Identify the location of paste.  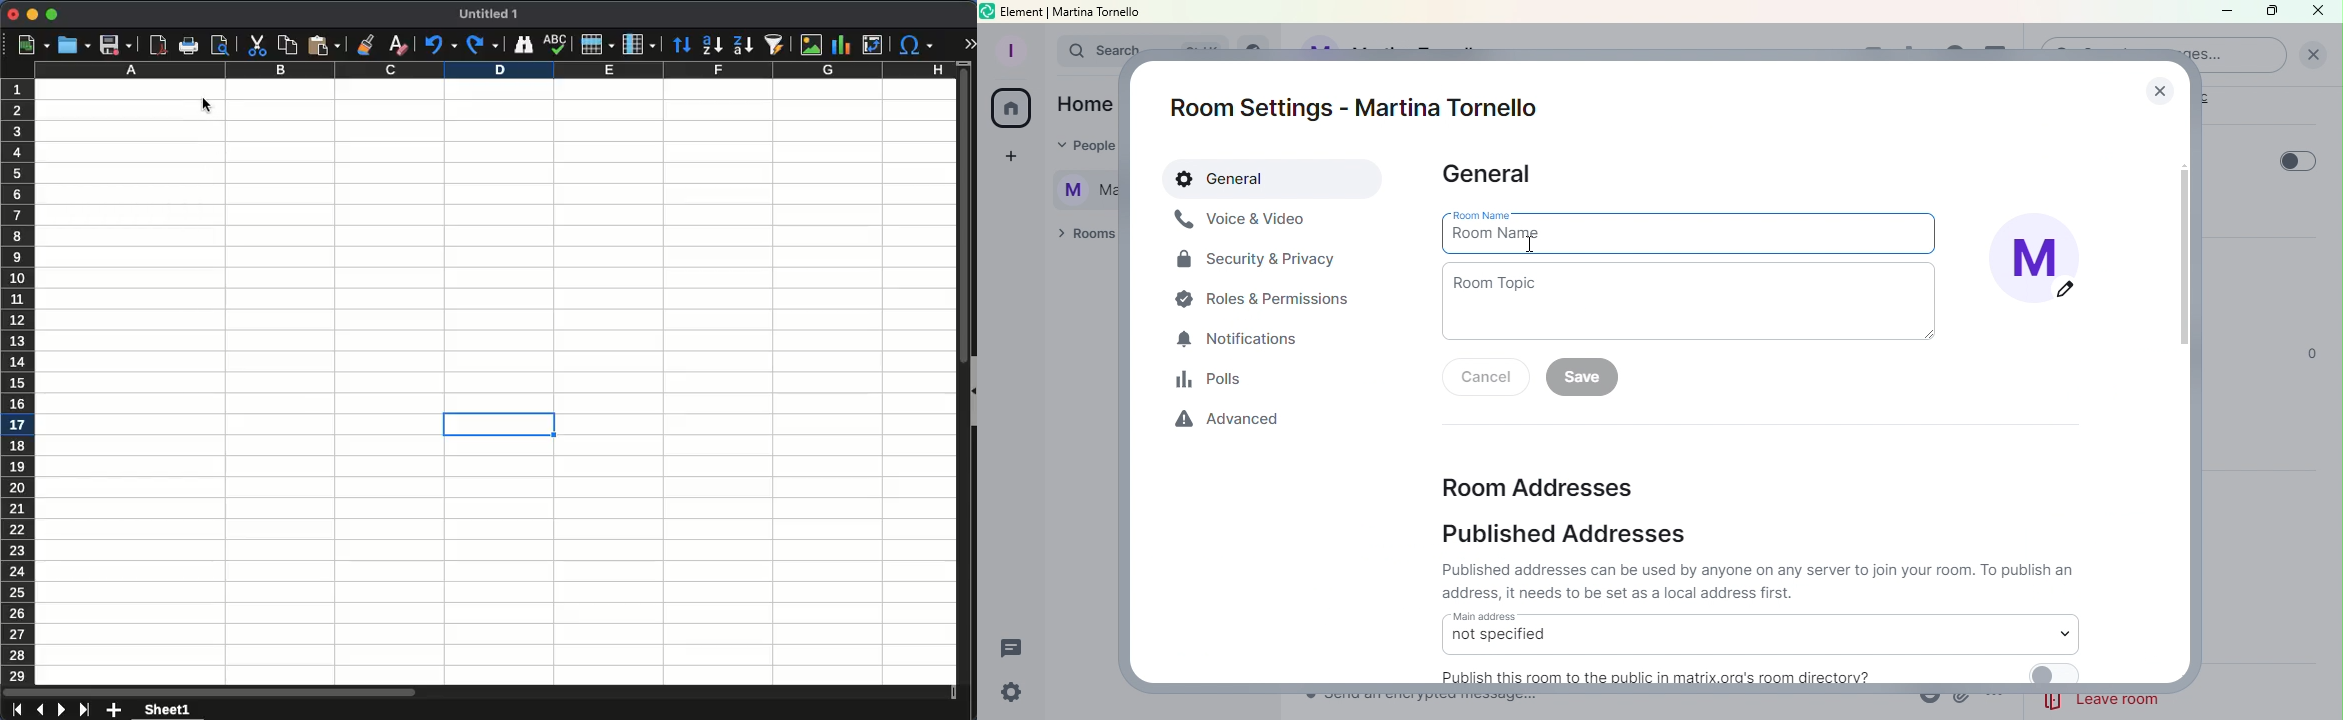
(323, 46).